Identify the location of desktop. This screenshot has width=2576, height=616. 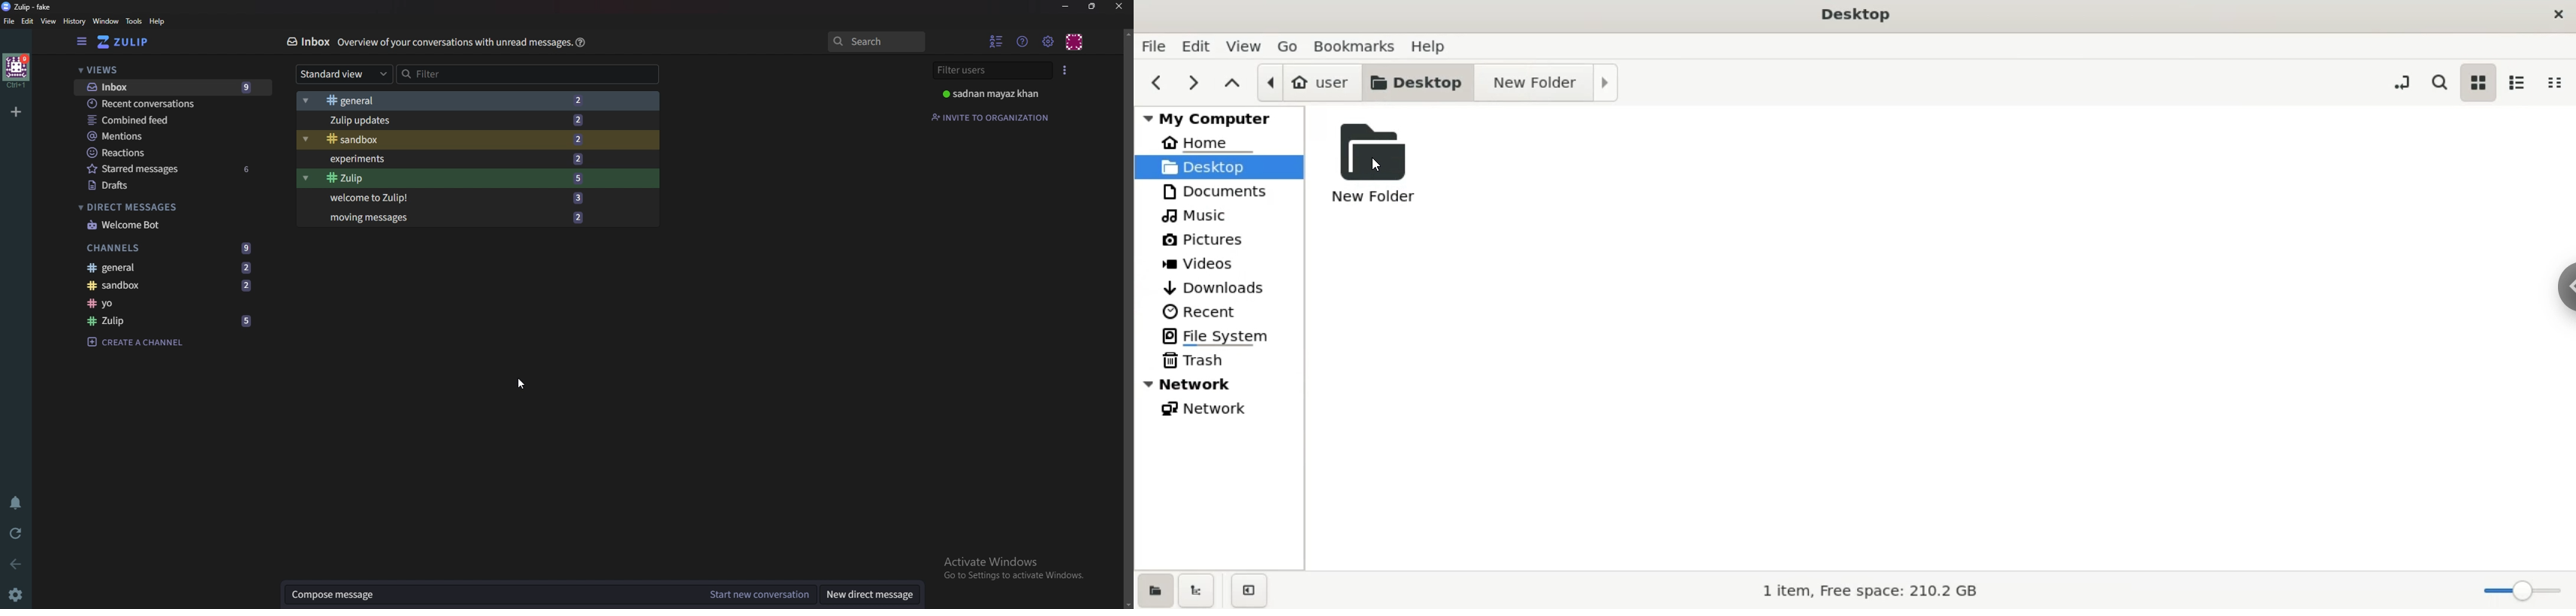
(1218, 168).